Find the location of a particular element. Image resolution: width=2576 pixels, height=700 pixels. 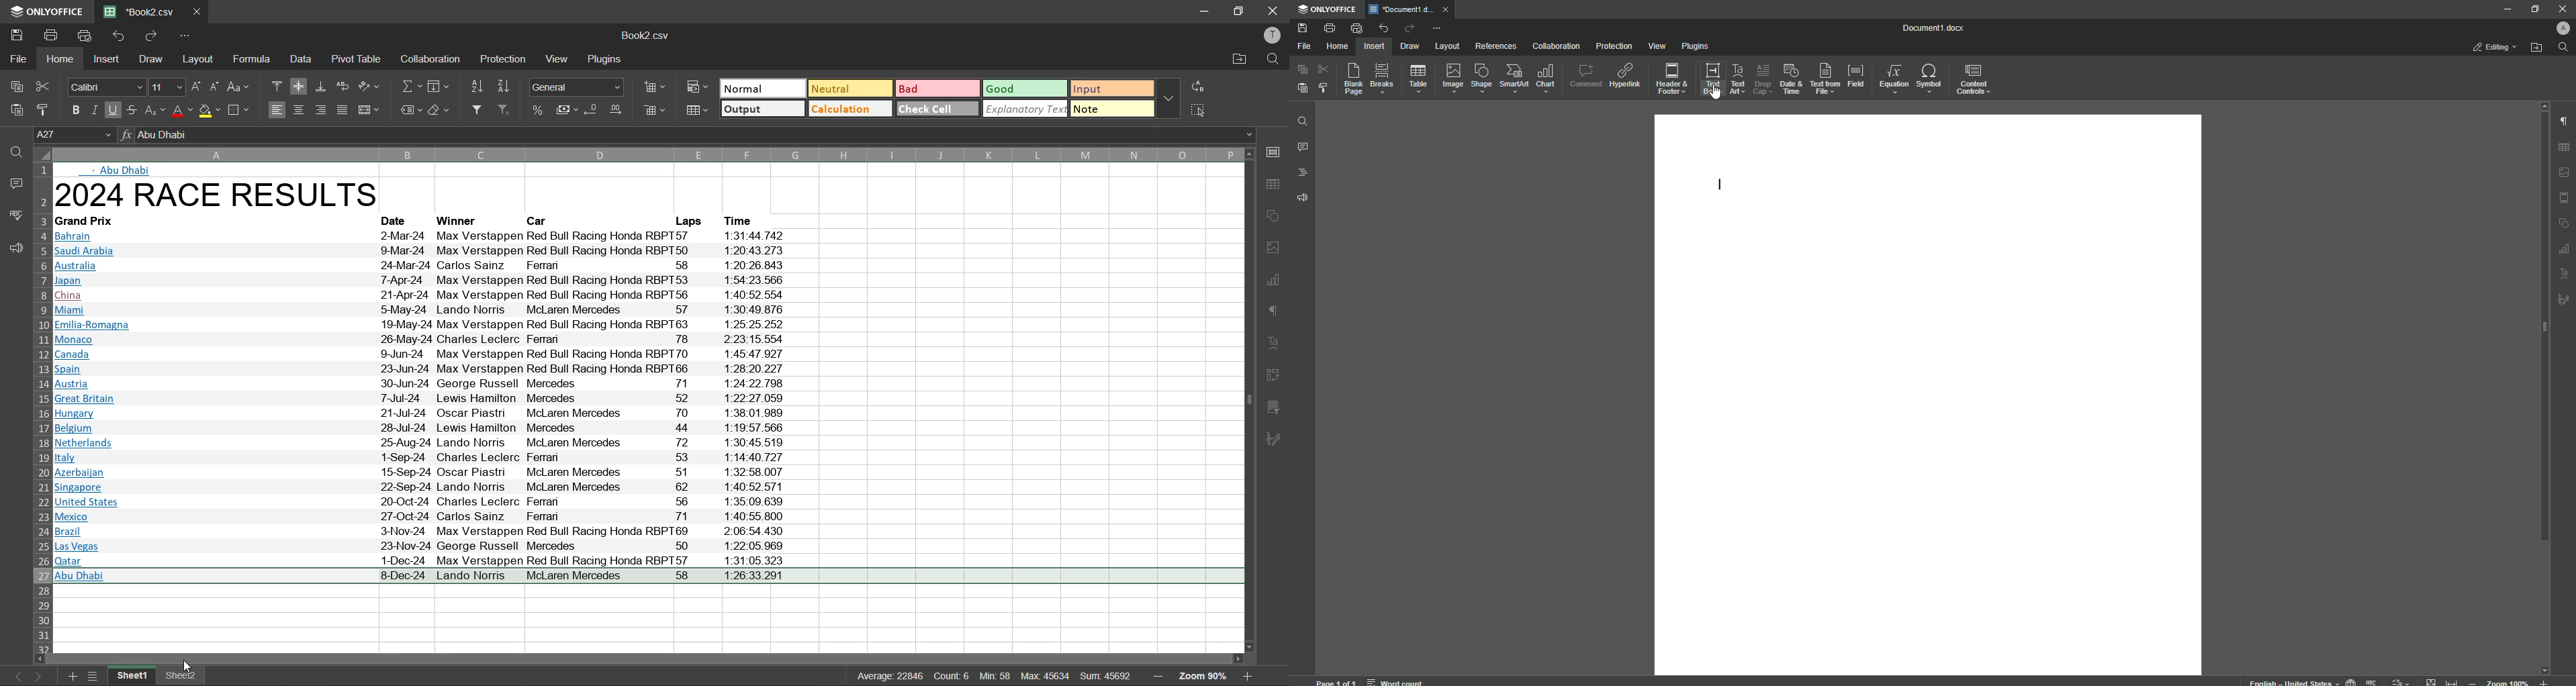

move up is located at coordinates (1248, 154).